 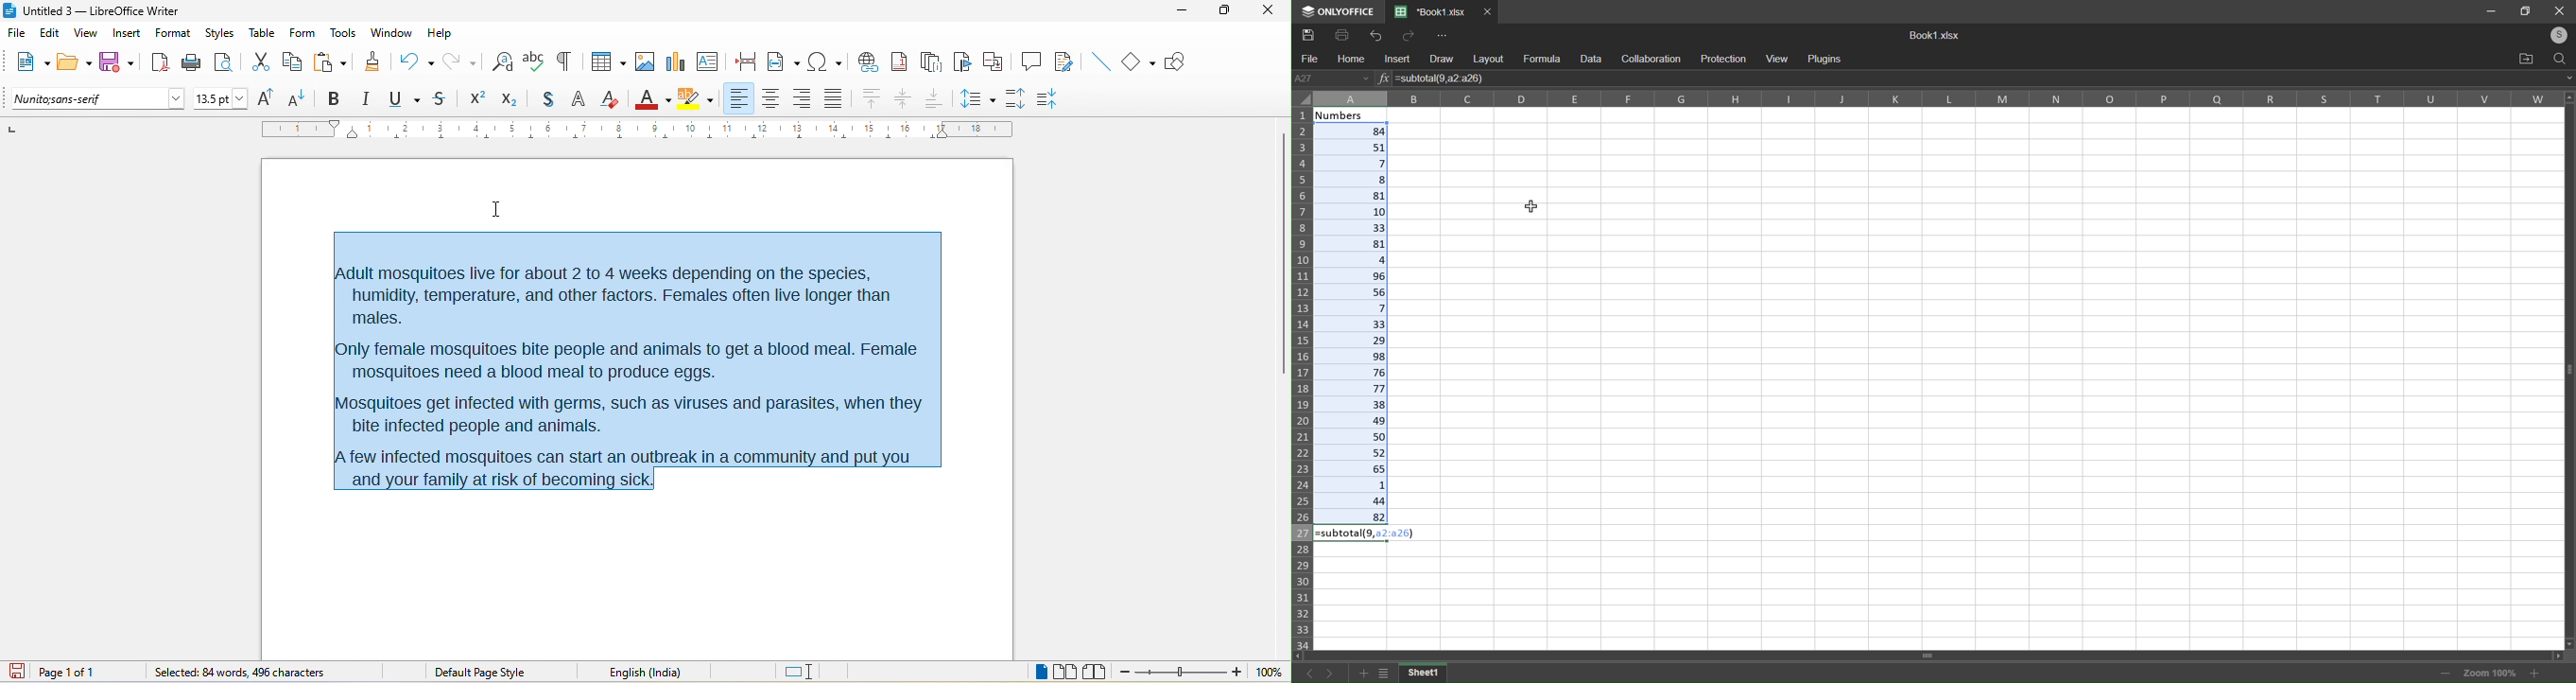 What do you see at coordinates (514, 97) in the screenshot?
I see `subscript` at bounding box center [514, 97].